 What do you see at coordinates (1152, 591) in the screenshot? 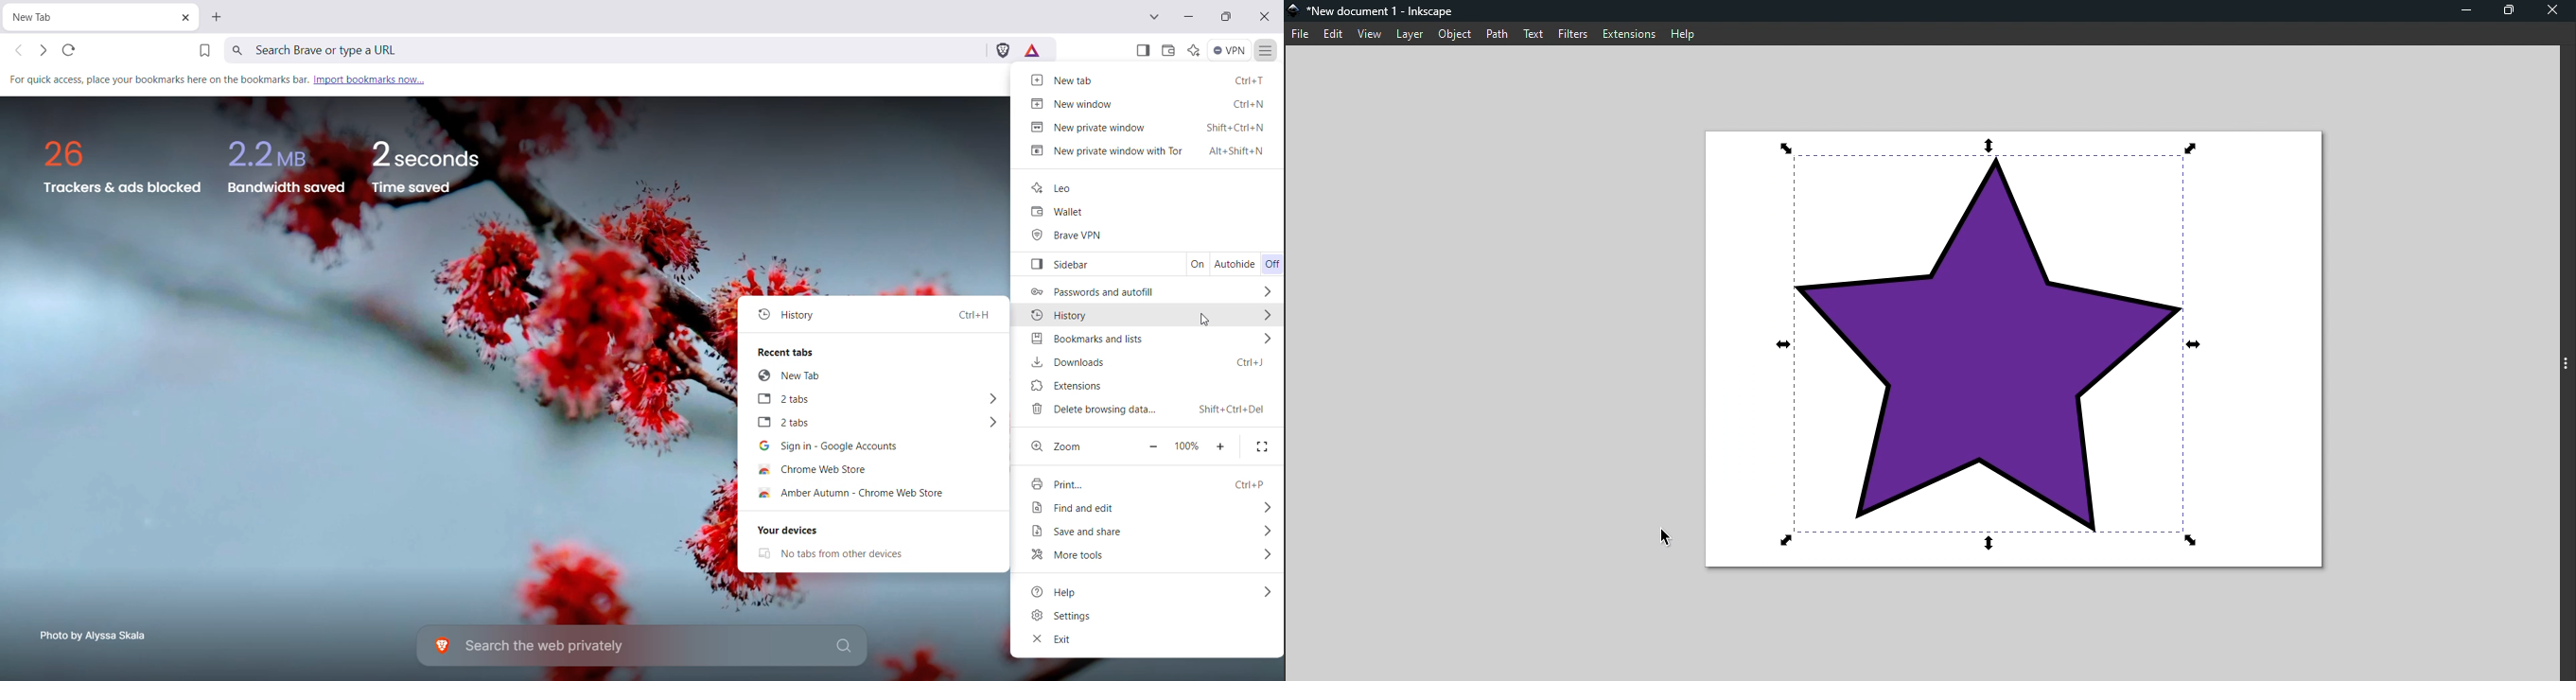
I see `Help` at bounding box center [1152, 591].